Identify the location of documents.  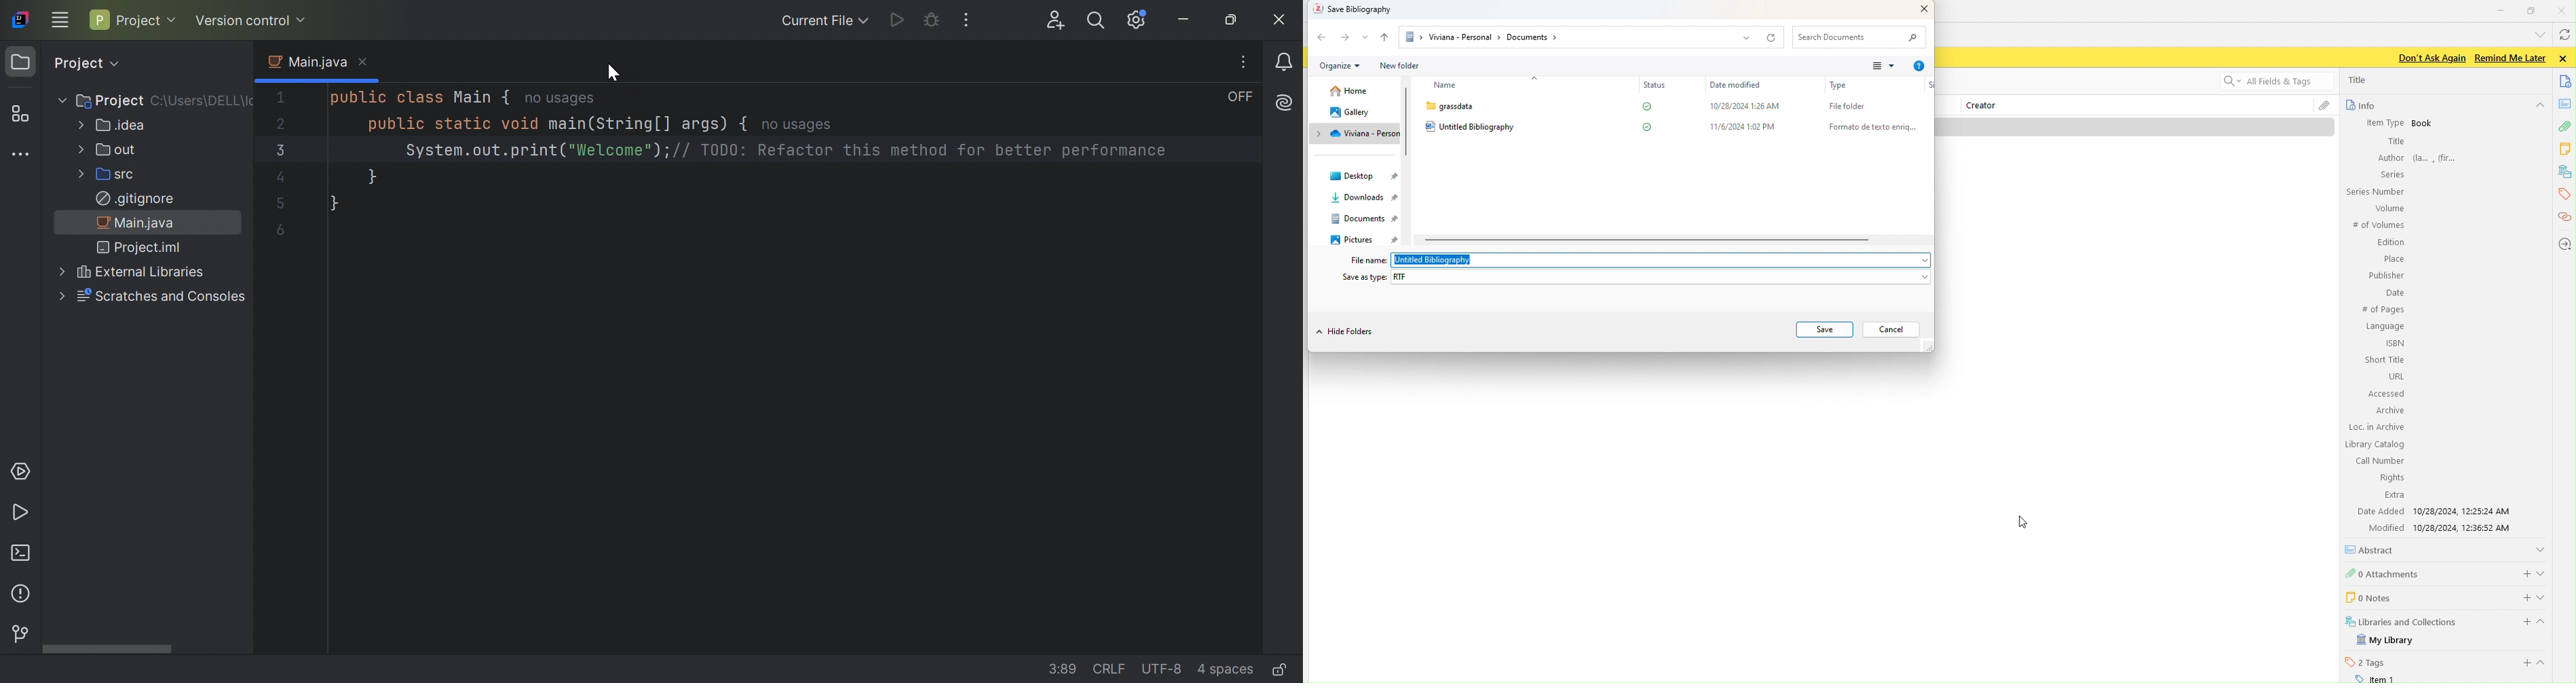
(2567, 80).